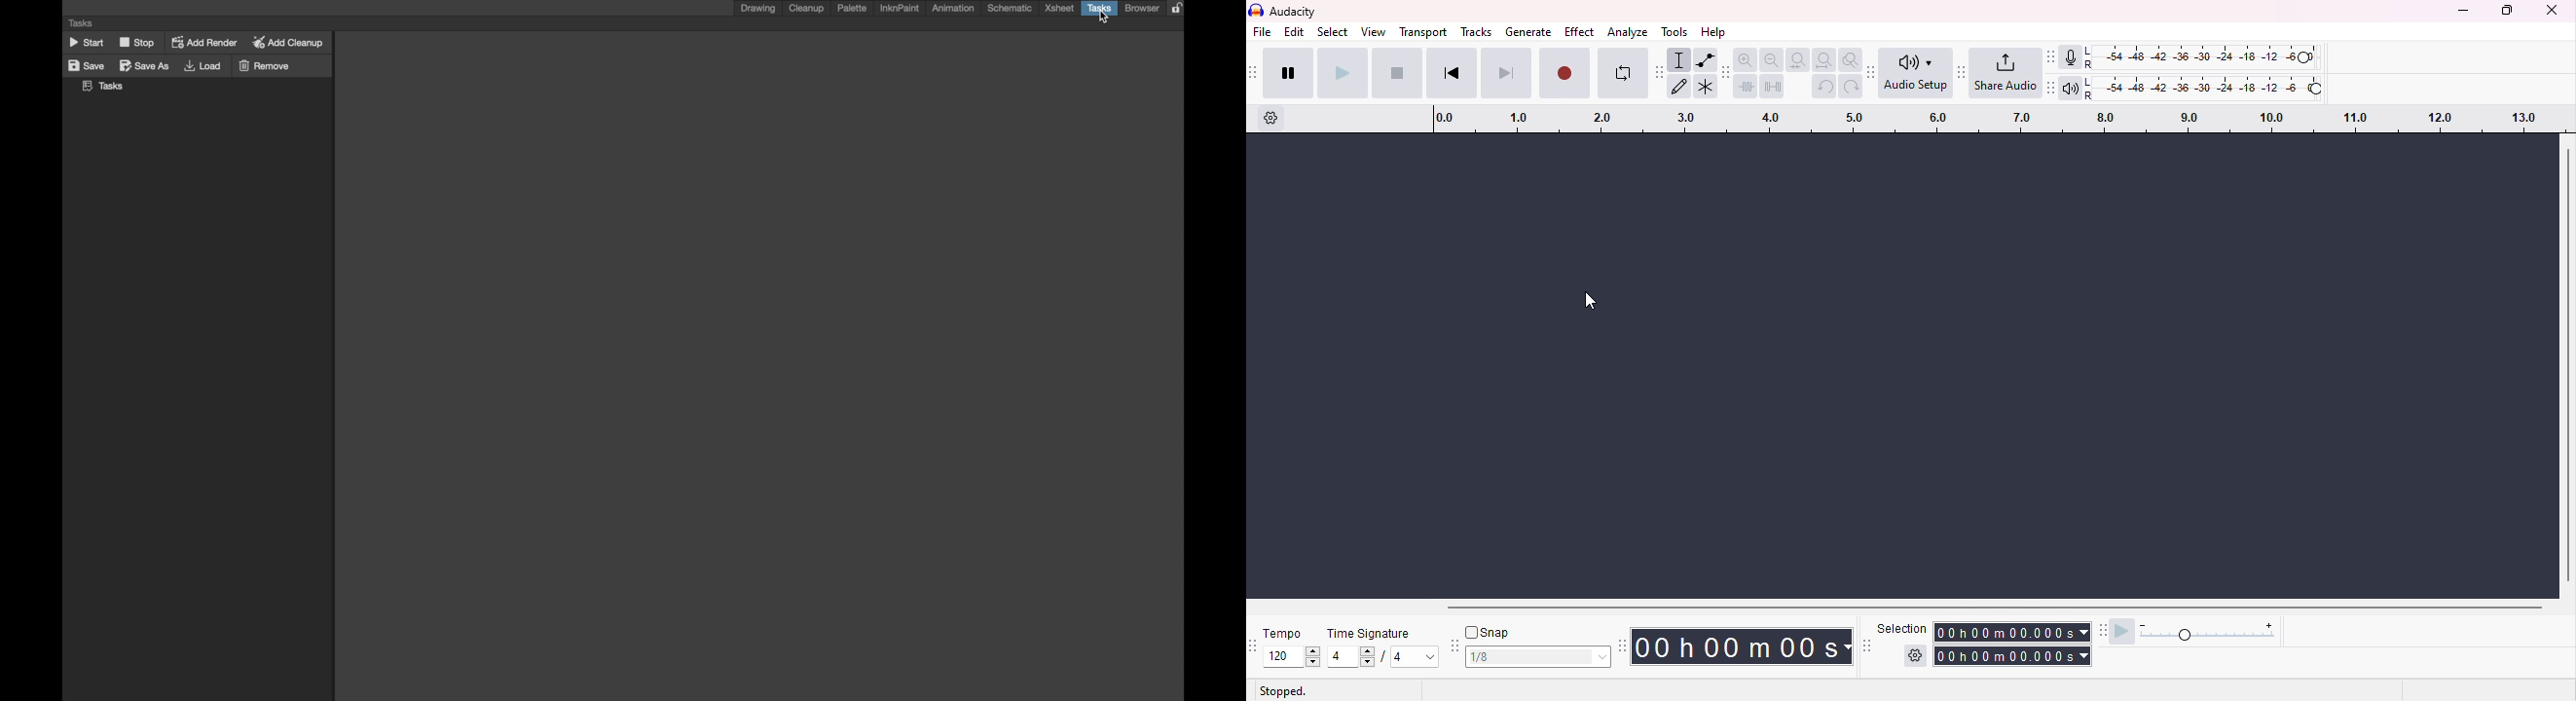 This screenshot has width=2576, height=728. I want to click on select time signature, so click(1383, 657).